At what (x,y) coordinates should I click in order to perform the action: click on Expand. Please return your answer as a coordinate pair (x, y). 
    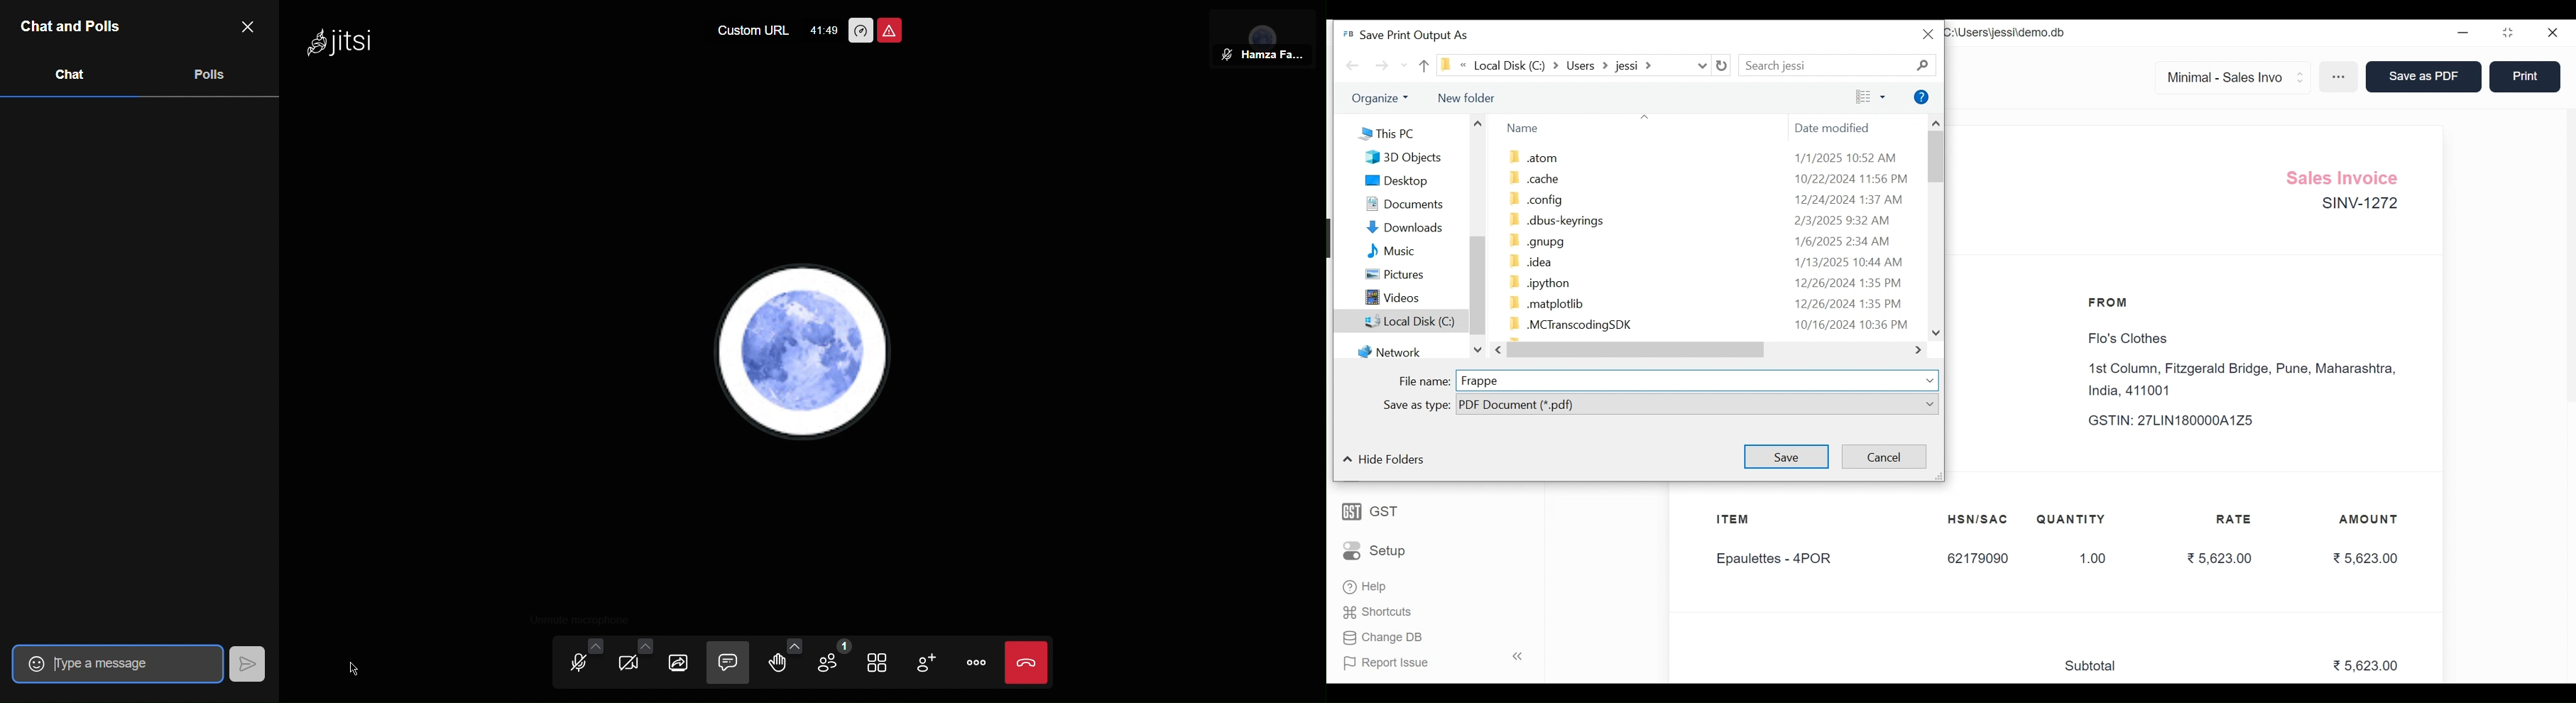
    Looking at the image, I should click on (1919, 352).